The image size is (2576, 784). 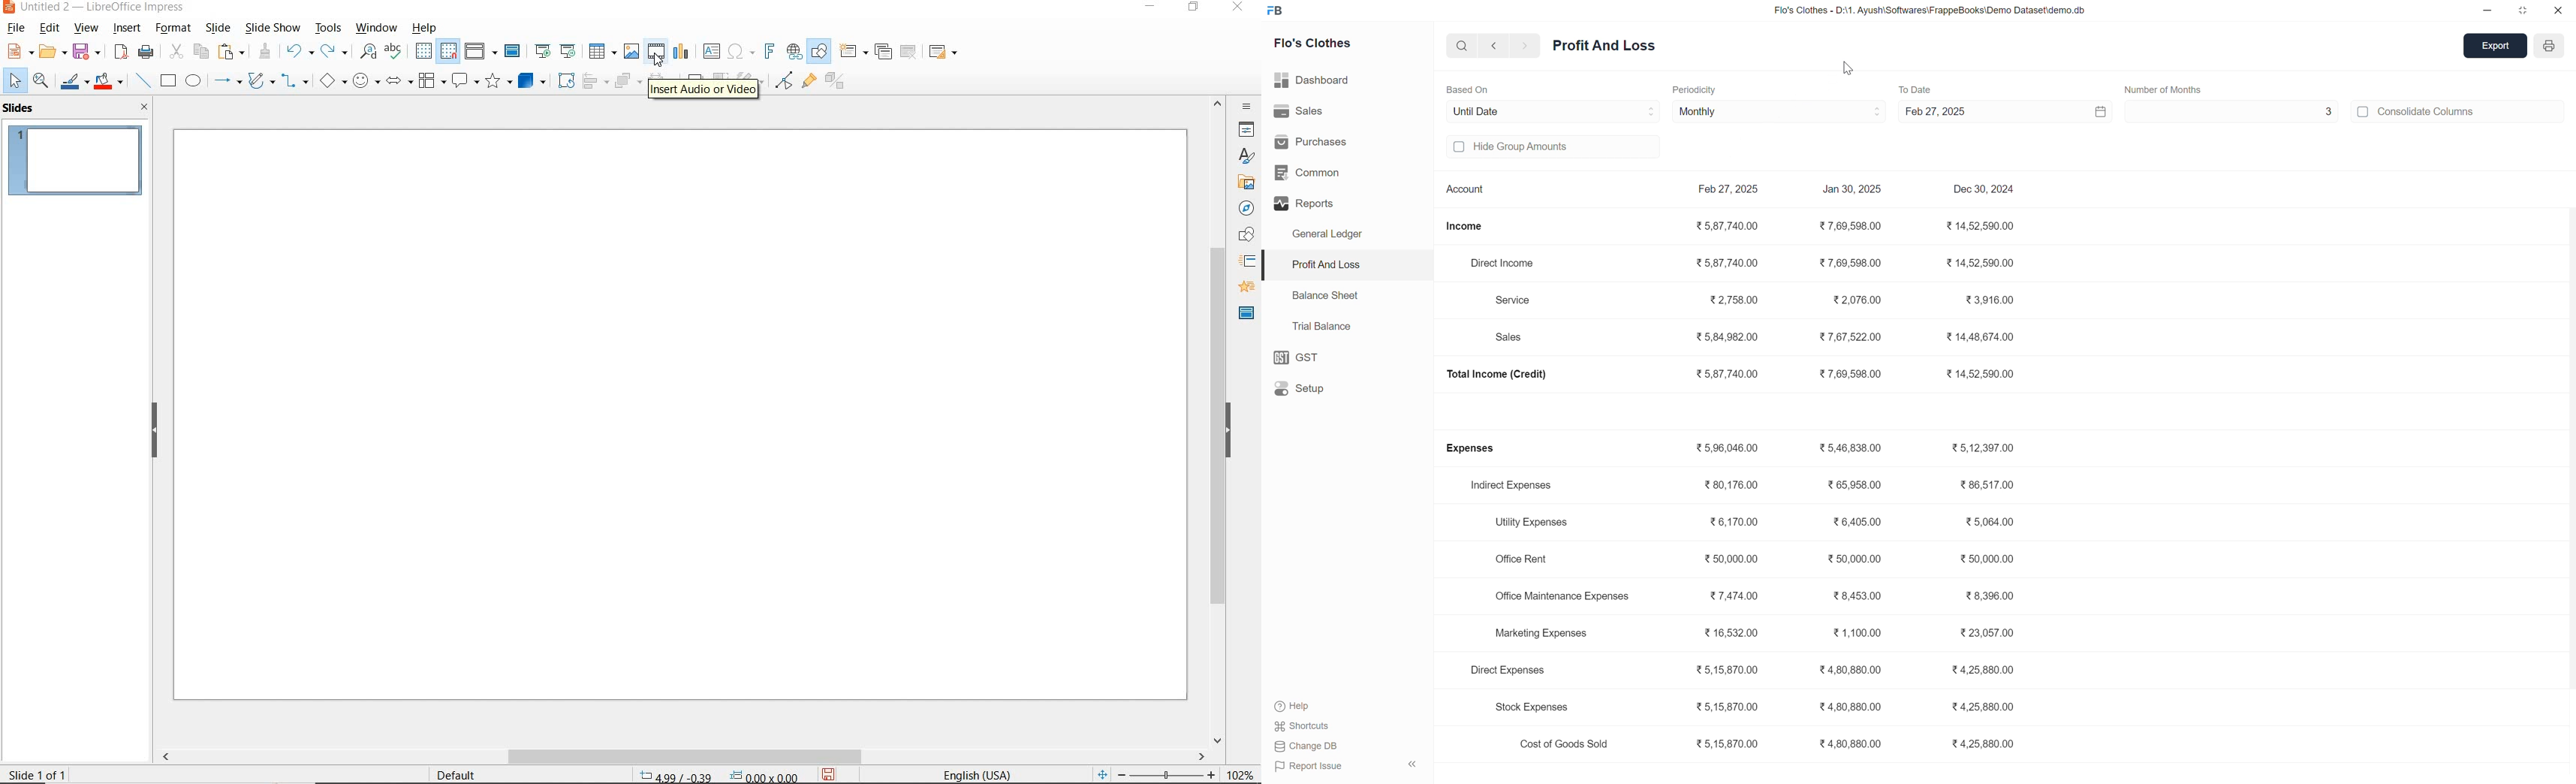 What do you see at coordinates (1853, 673) in the screenshot?
I see `₹4,80,880.00` at bounding box center [1853, 673].